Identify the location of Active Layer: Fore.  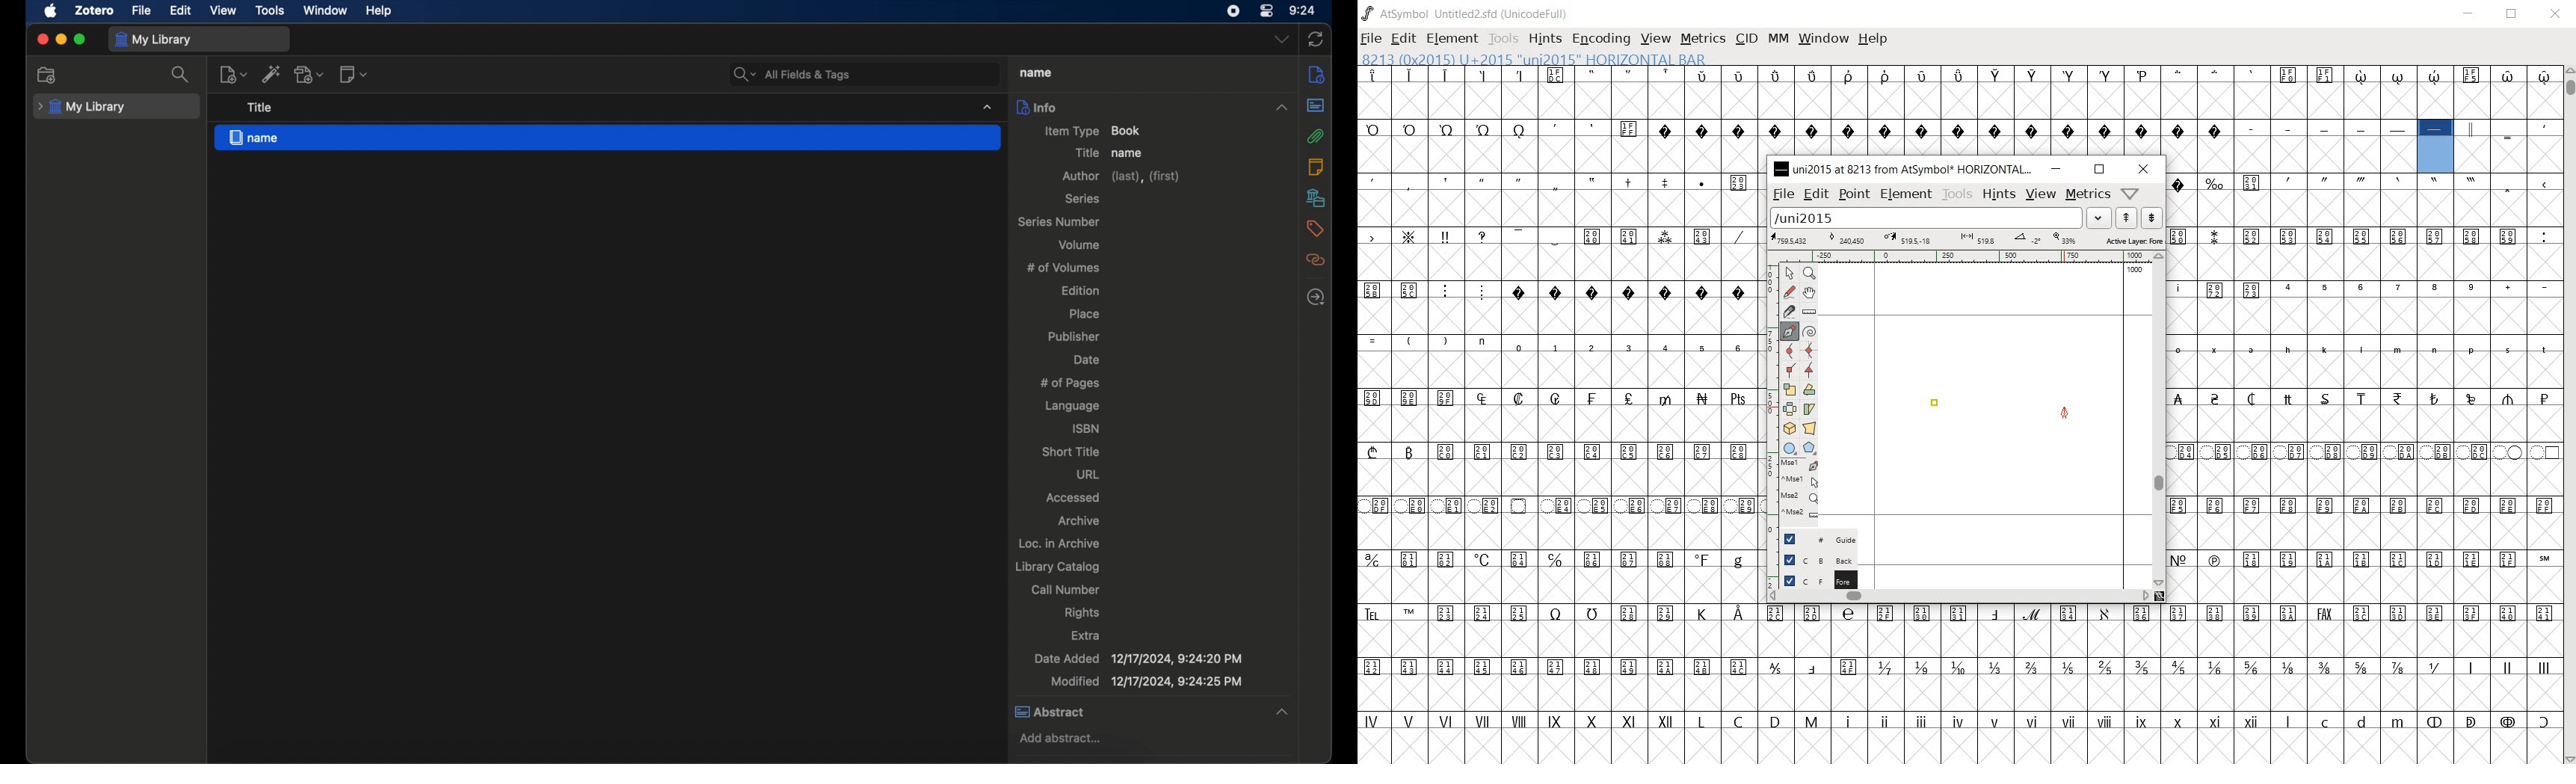
(1966, 241).